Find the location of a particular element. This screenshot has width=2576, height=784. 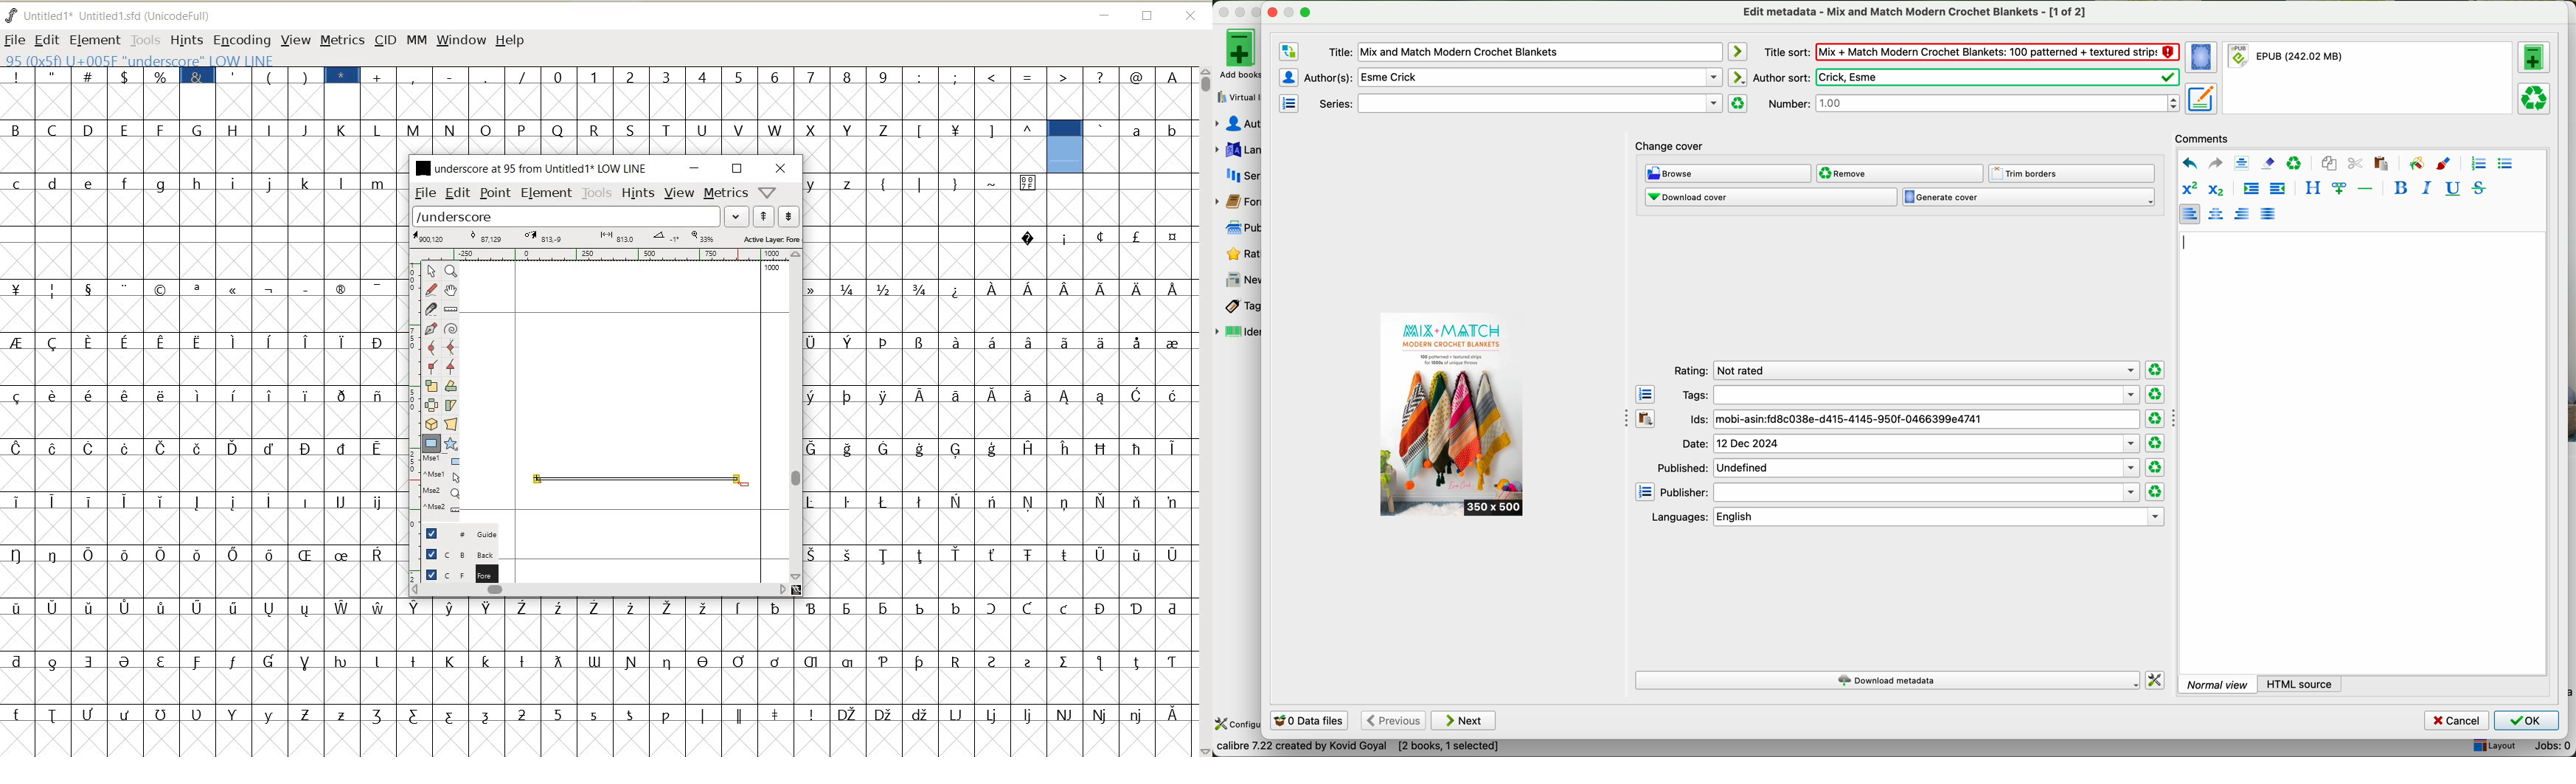

three dots is located at coordinates (1622, 416).